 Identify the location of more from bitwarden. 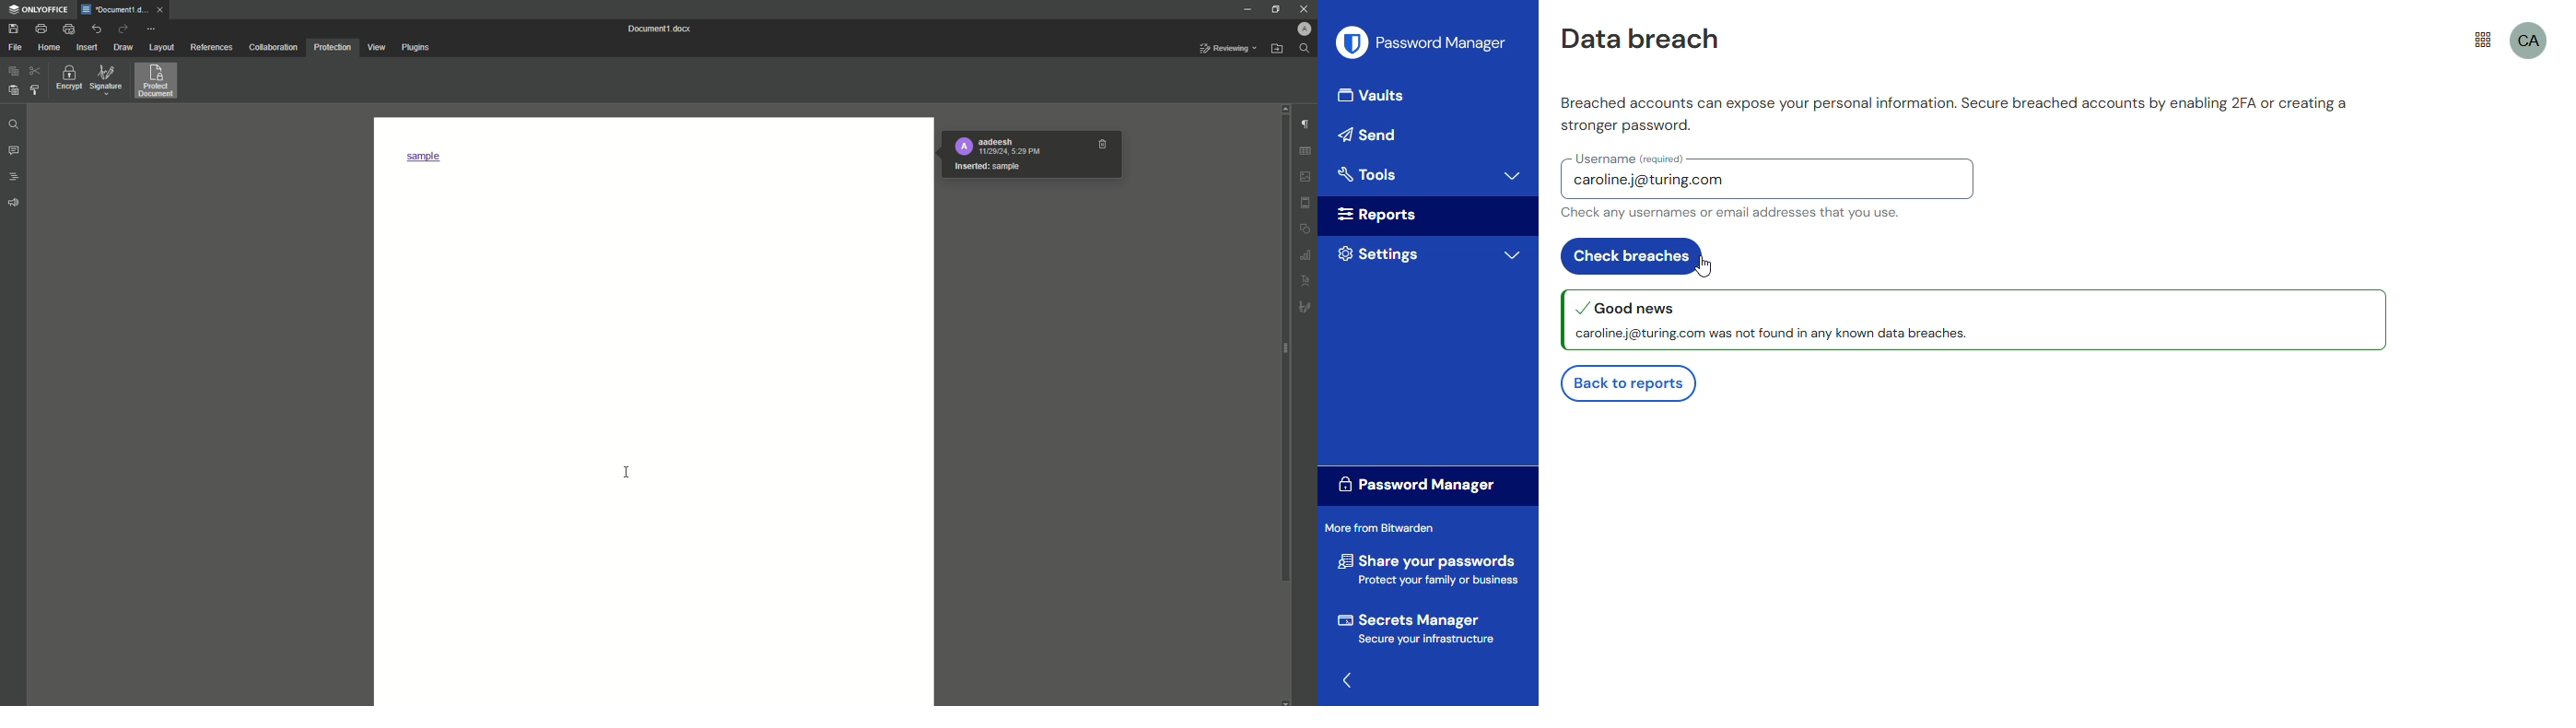
(1379, 526).